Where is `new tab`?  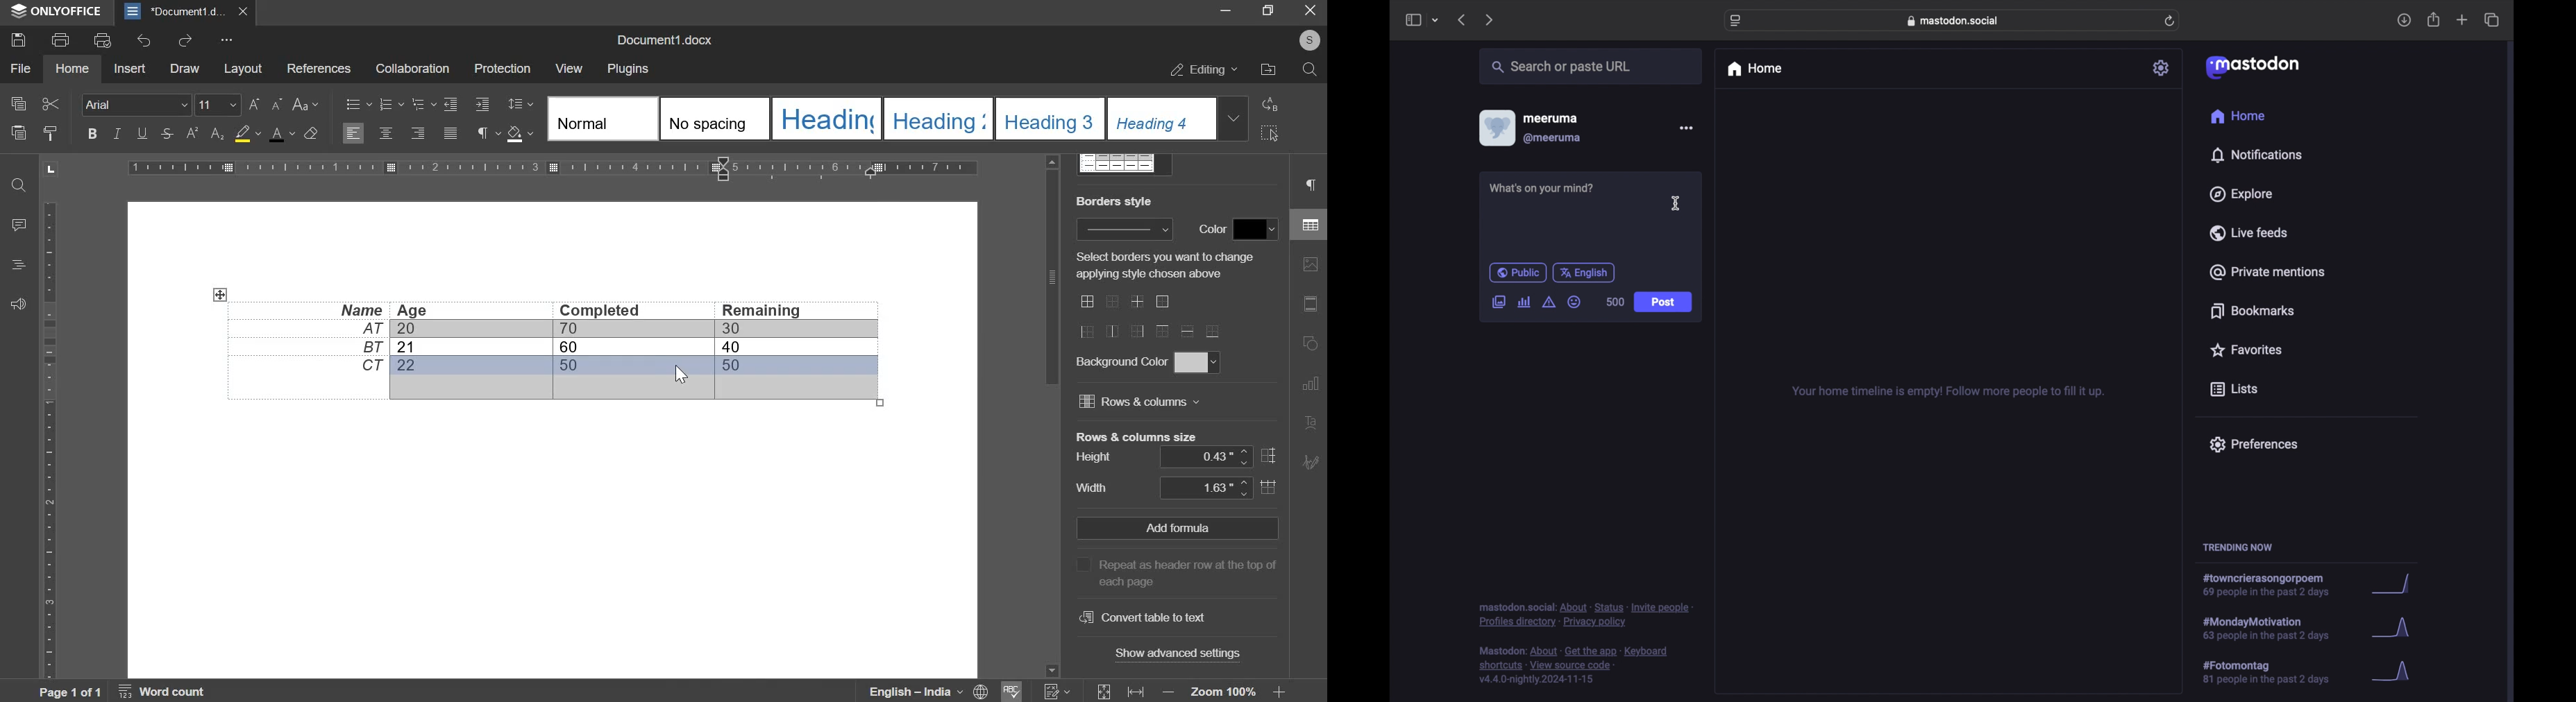 new tab is located at coordinates (2462, 20).